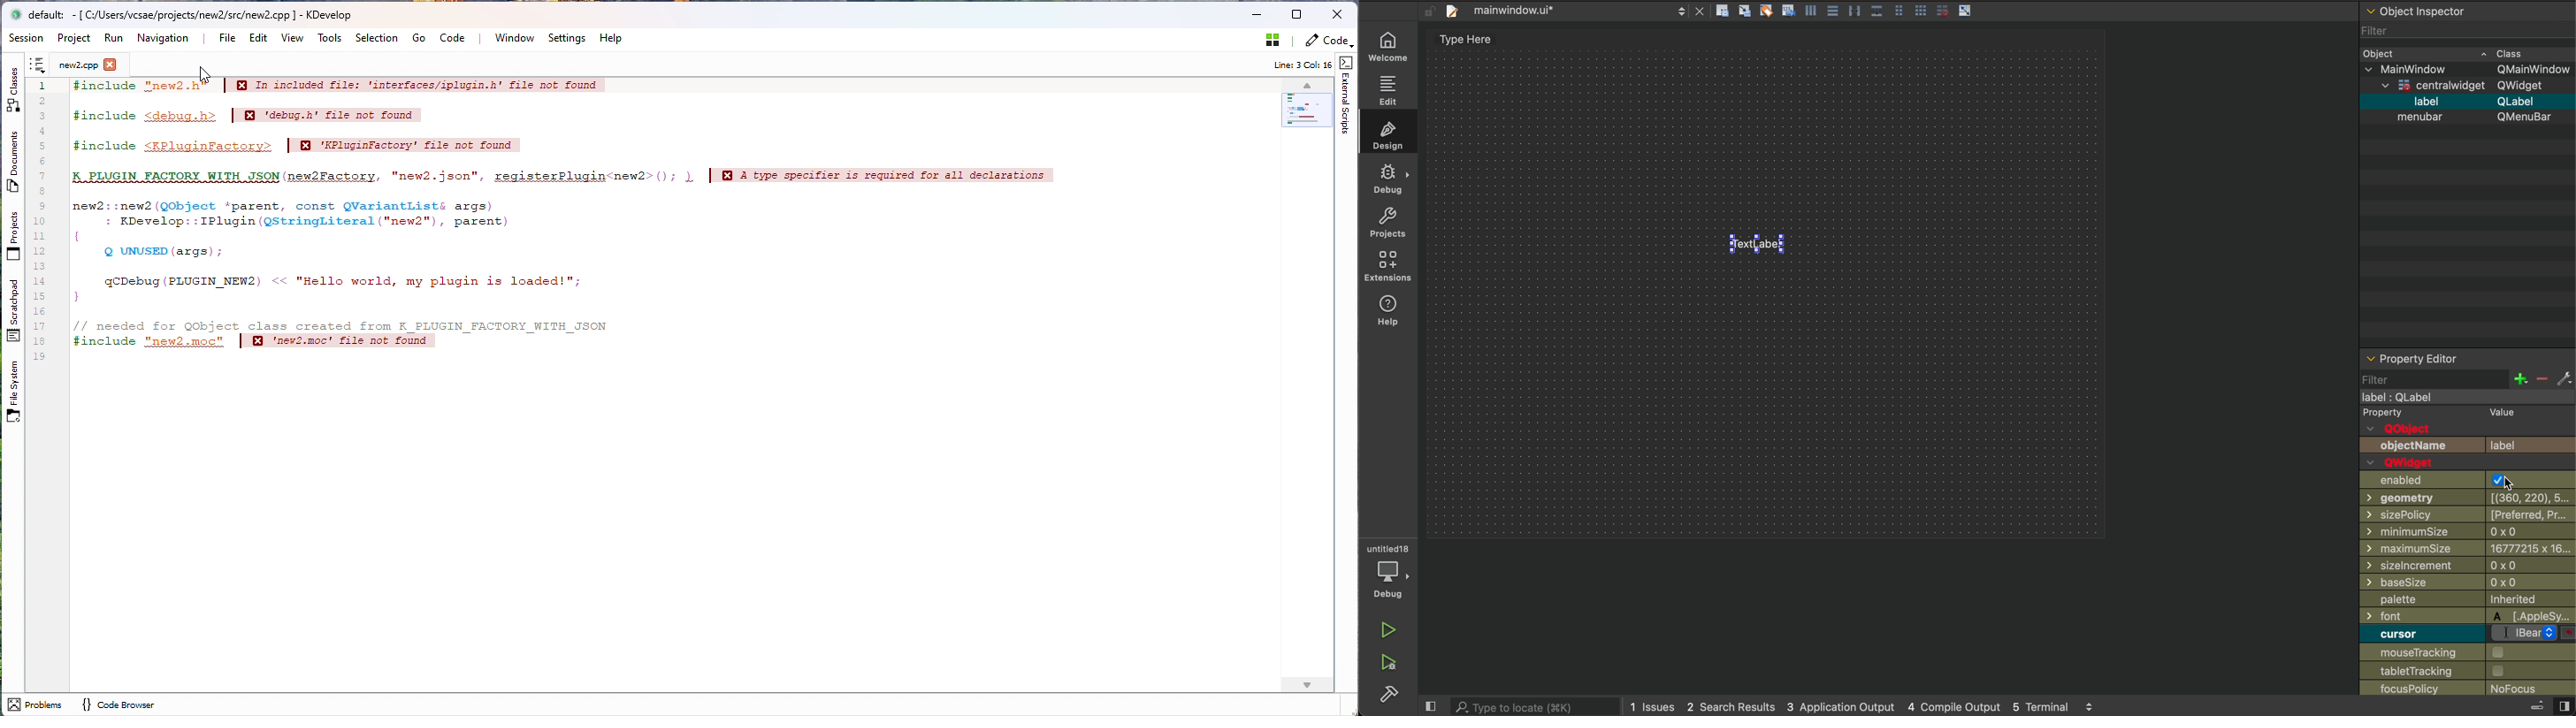 The height and width of the screenshot is (728, 2576). What do you see at coordinates (1258, 15) in the screenshot?
I see `Minimize` at bounding box center [1258, 15].